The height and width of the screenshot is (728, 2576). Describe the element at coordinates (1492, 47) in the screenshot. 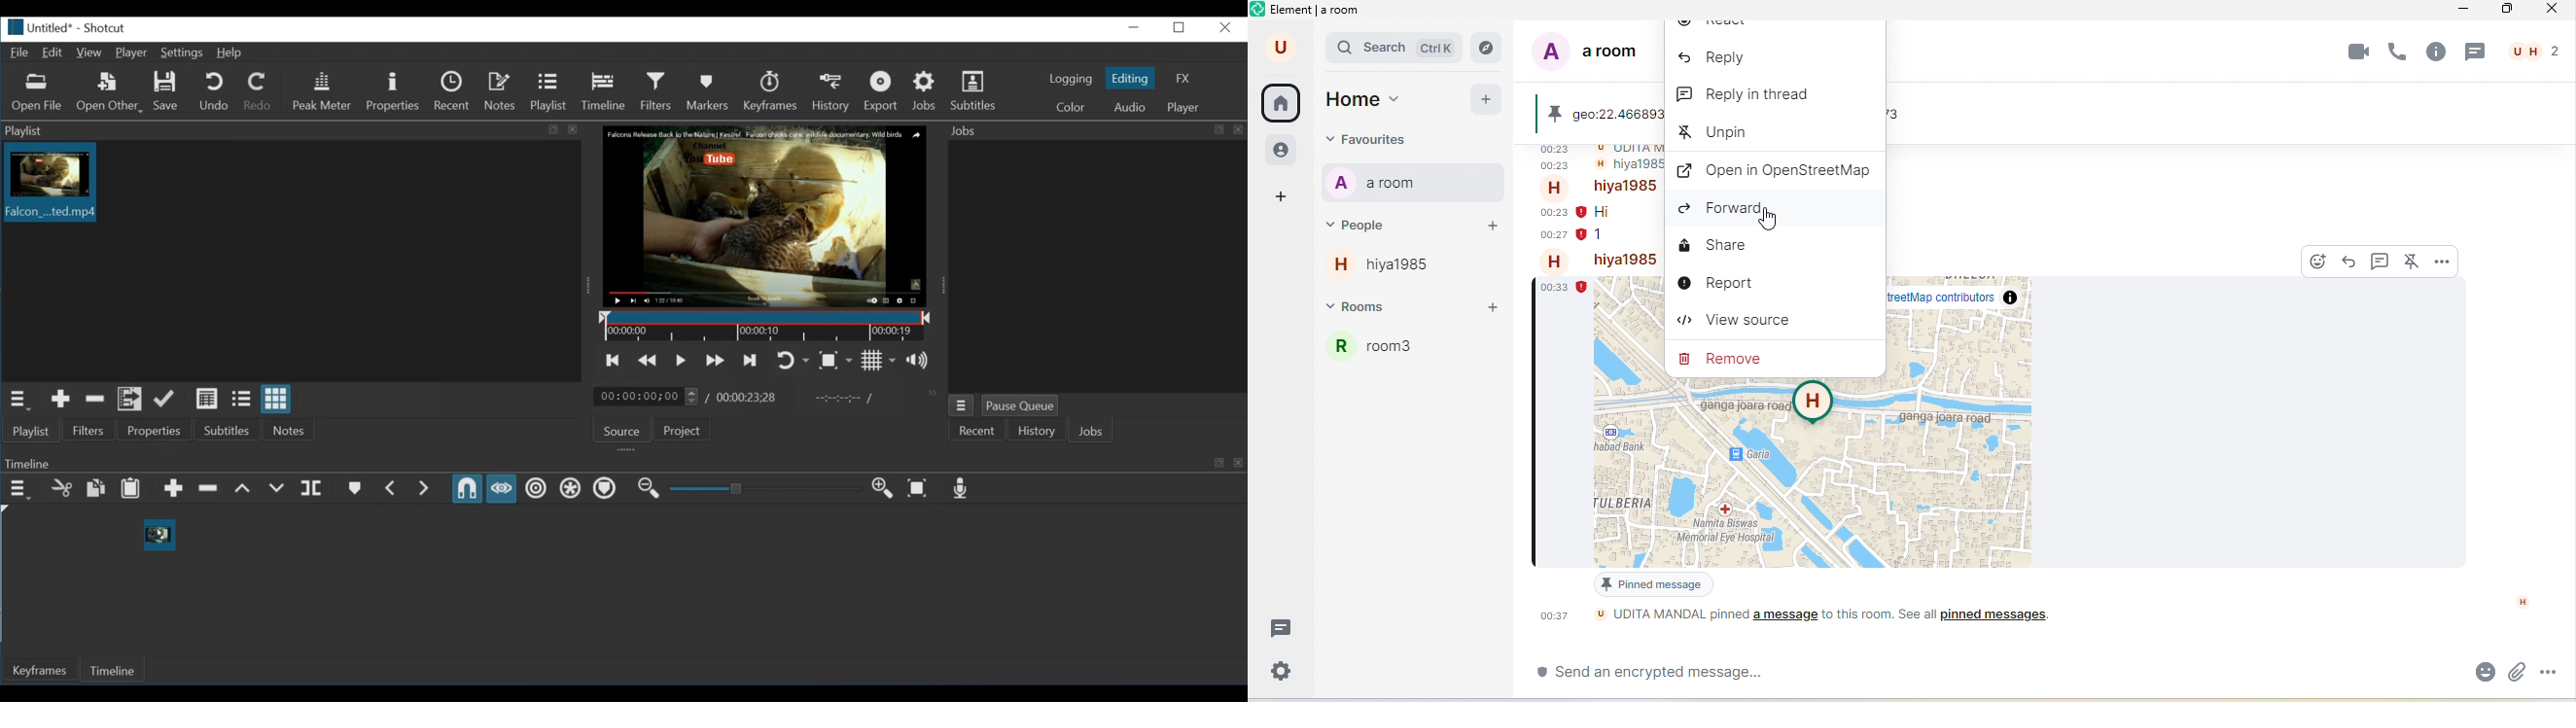

I see `navigator` at that location.